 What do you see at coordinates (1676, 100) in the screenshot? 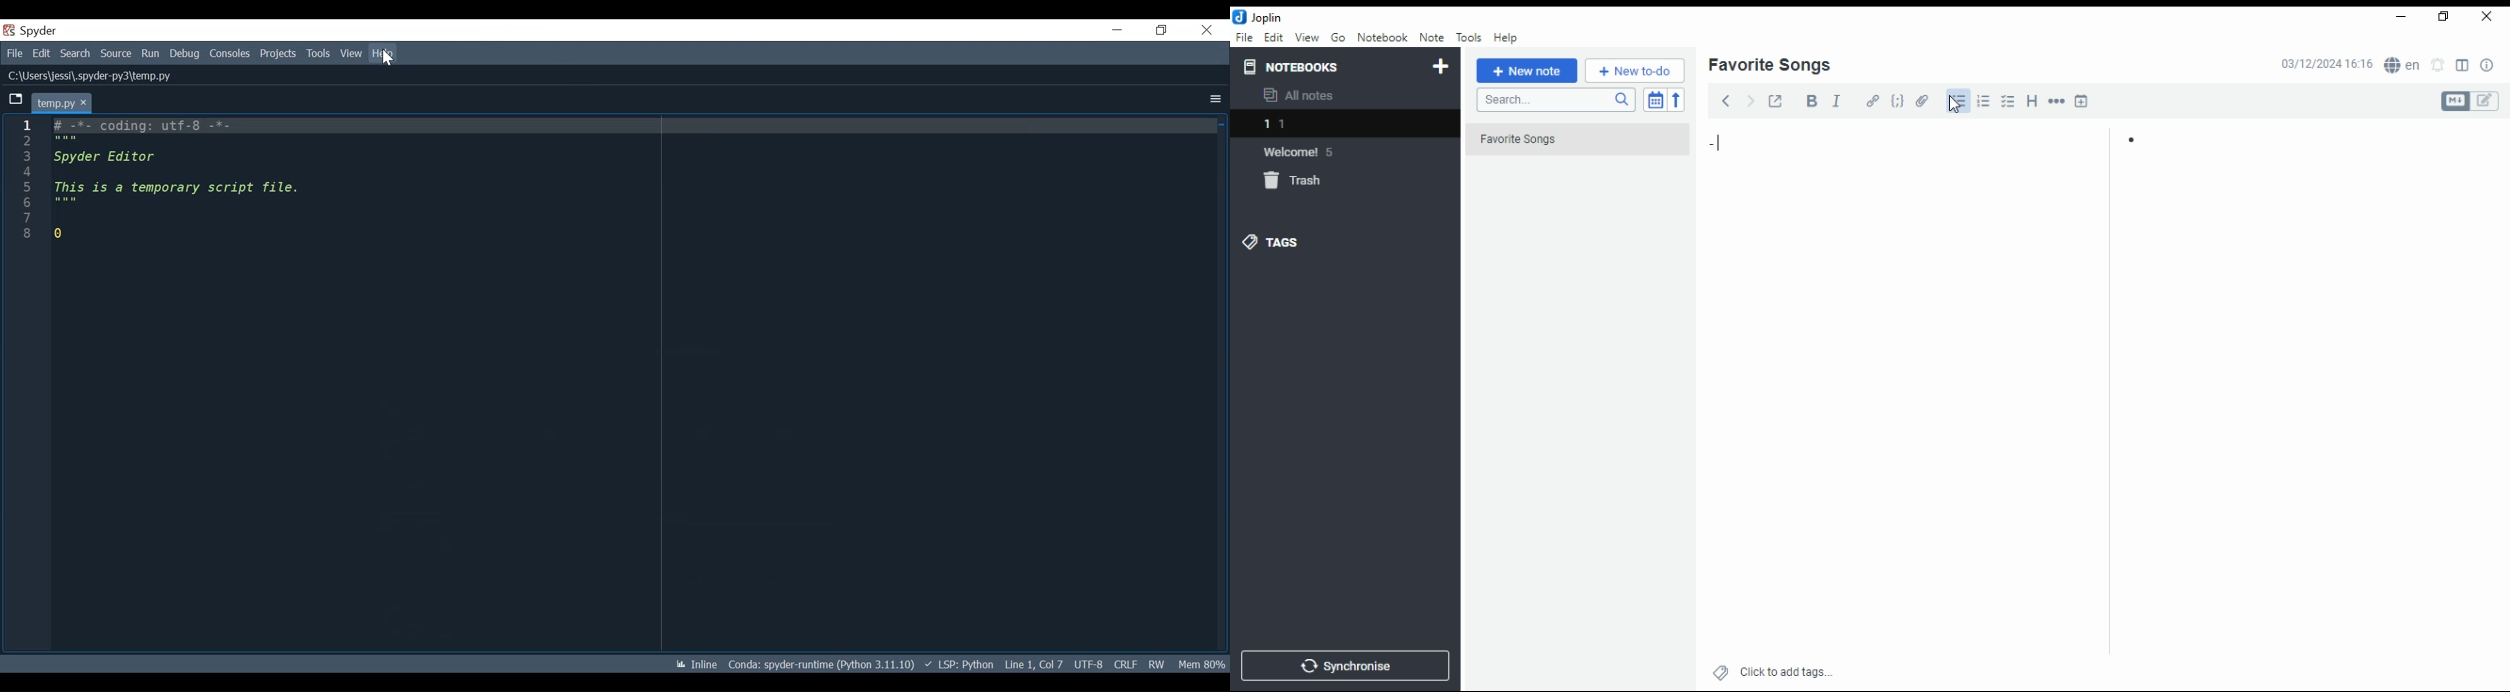
I see `reverse sort order` at bounding box center [1676, 100].